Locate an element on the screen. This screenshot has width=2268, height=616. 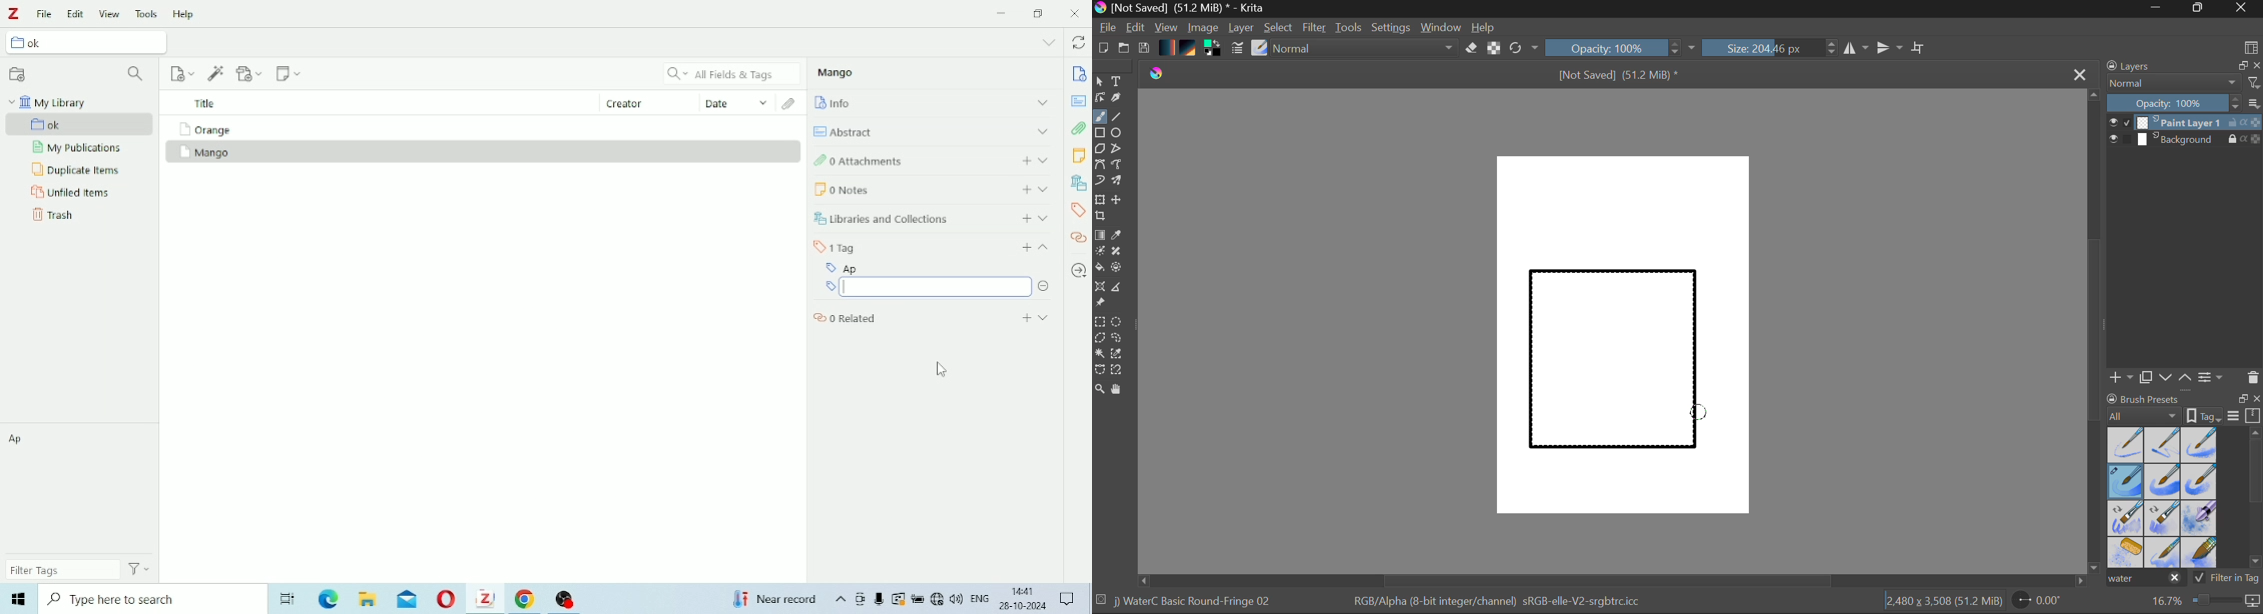
Opera Mini is located at coordinates (448, 598).